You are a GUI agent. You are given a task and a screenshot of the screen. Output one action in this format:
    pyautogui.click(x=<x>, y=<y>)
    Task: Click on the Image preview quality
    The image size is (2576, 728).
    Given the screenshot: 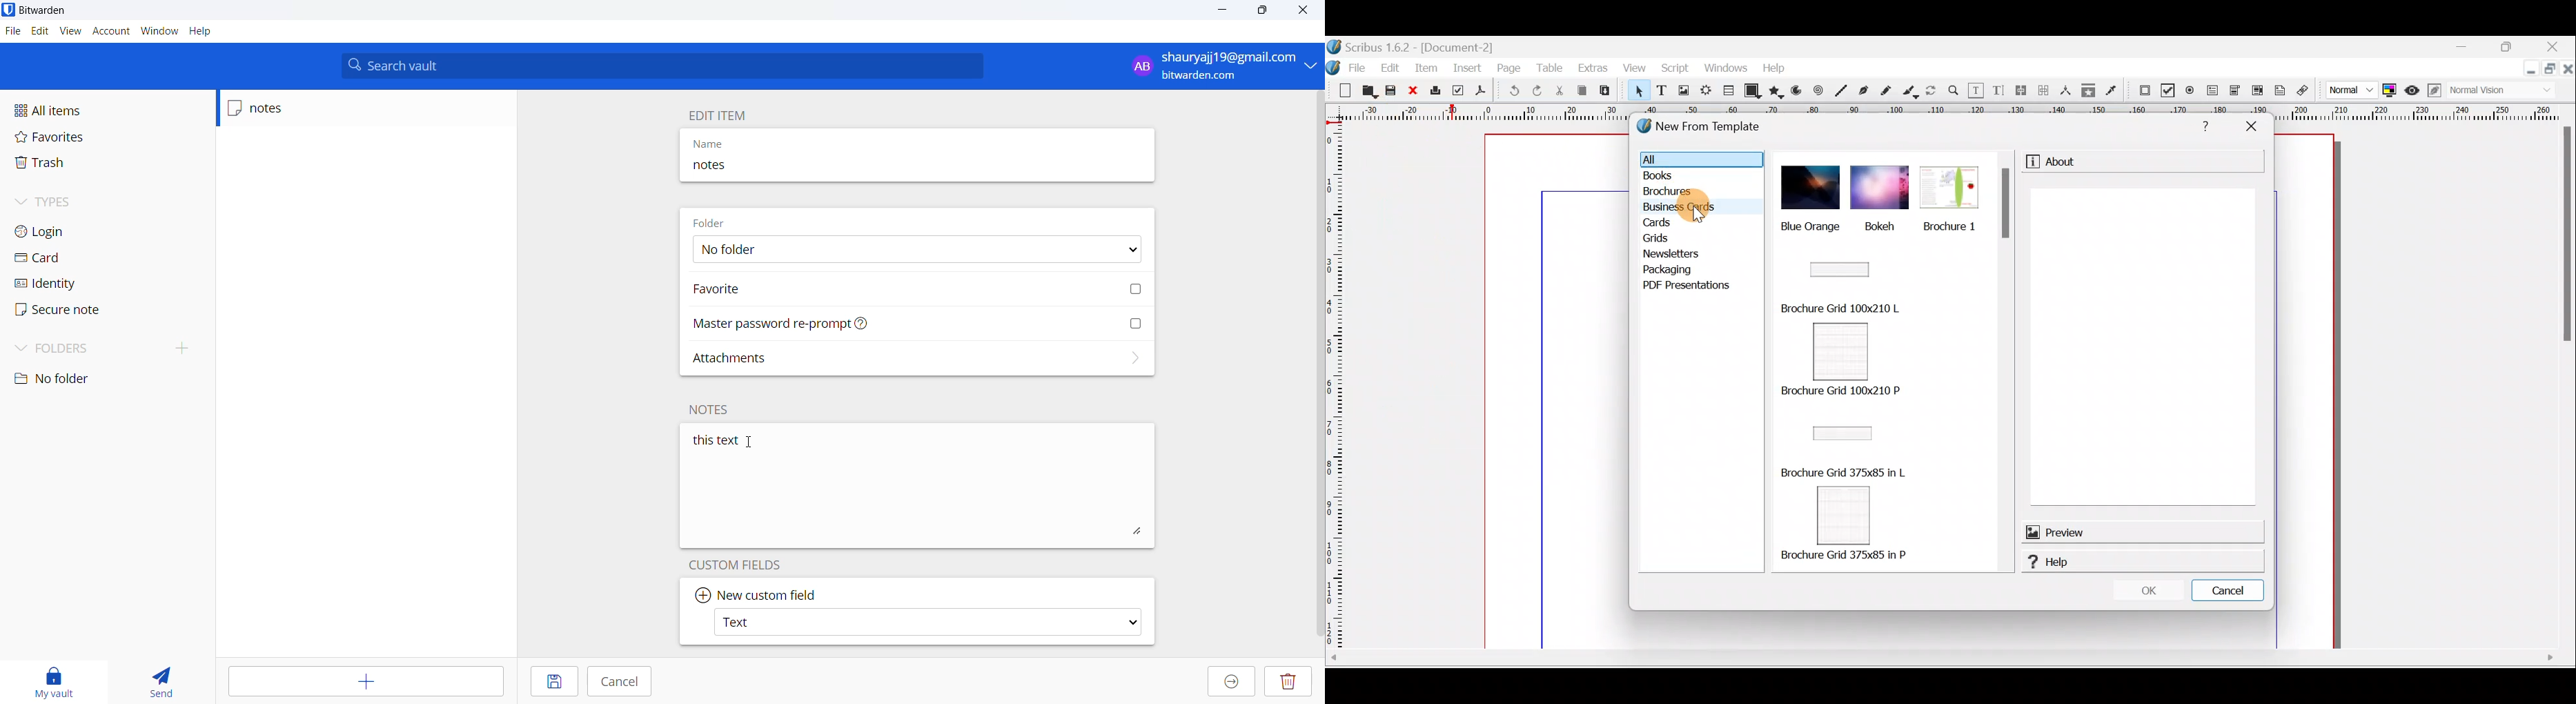 What is the action you would take?
    pyautogui.click(x=2345, y=91)
    